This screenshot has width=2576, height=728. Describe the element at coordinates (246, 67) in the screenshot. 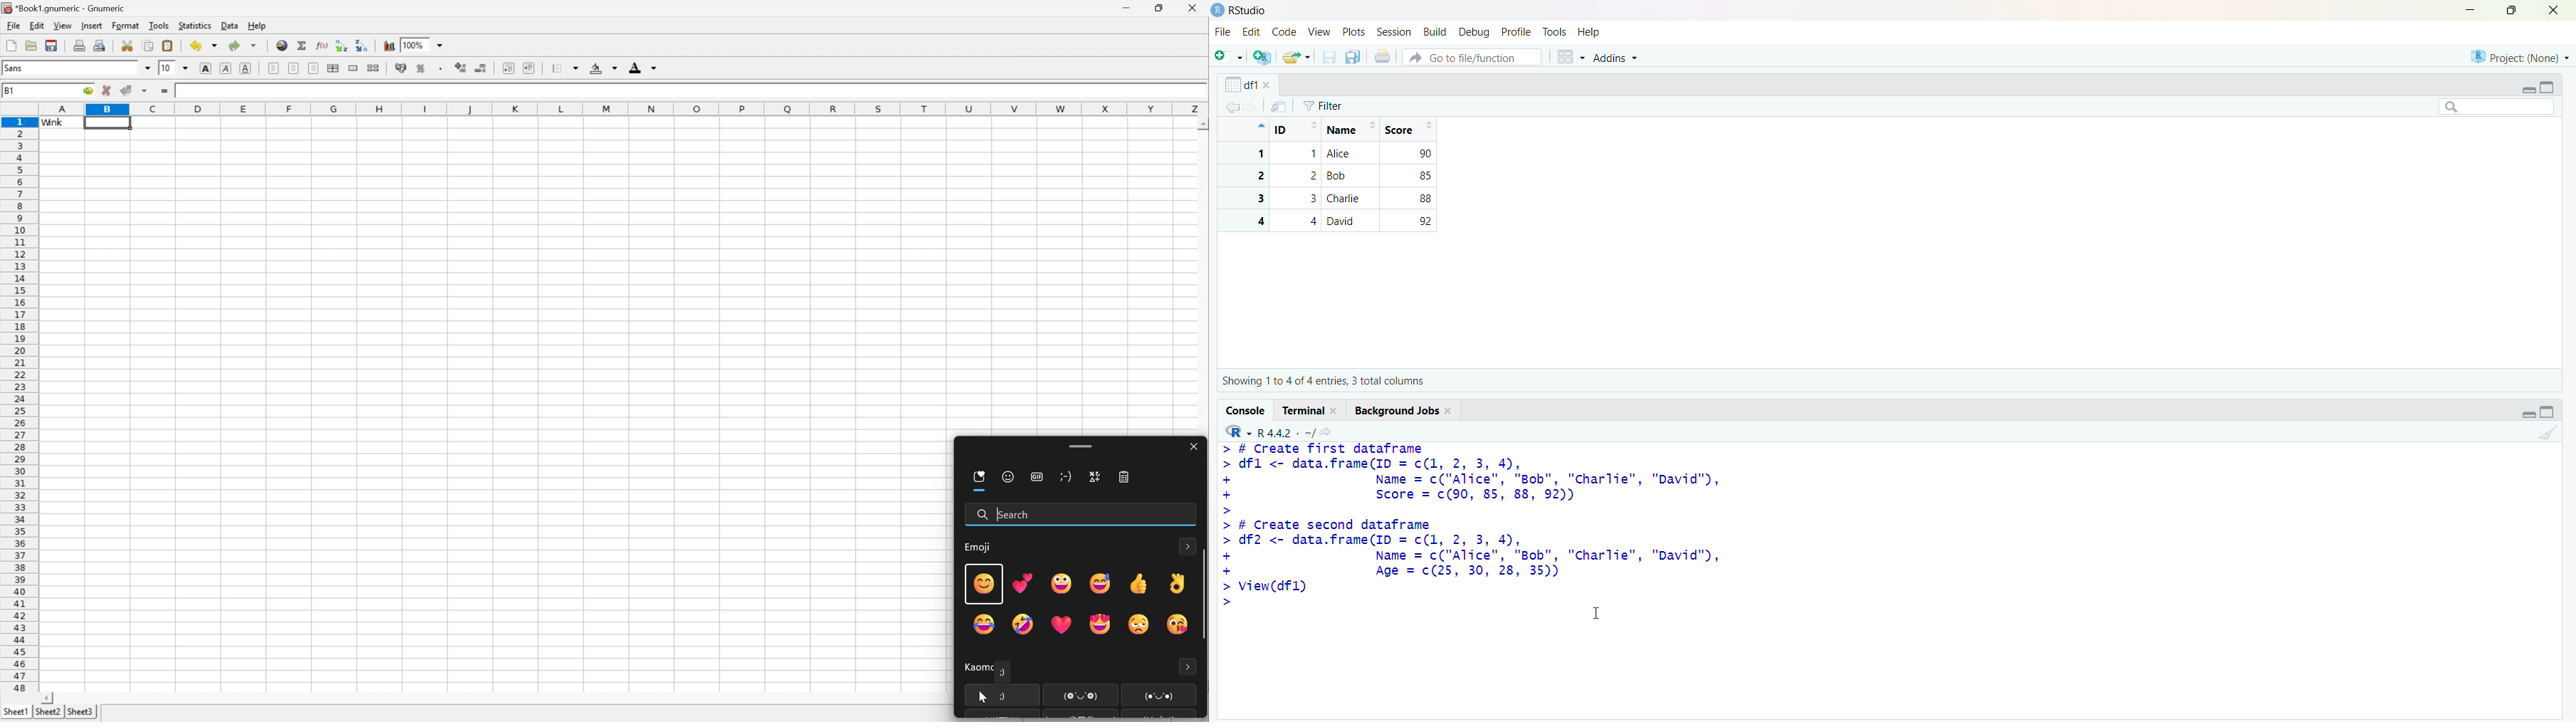

I see `underline` at that location.